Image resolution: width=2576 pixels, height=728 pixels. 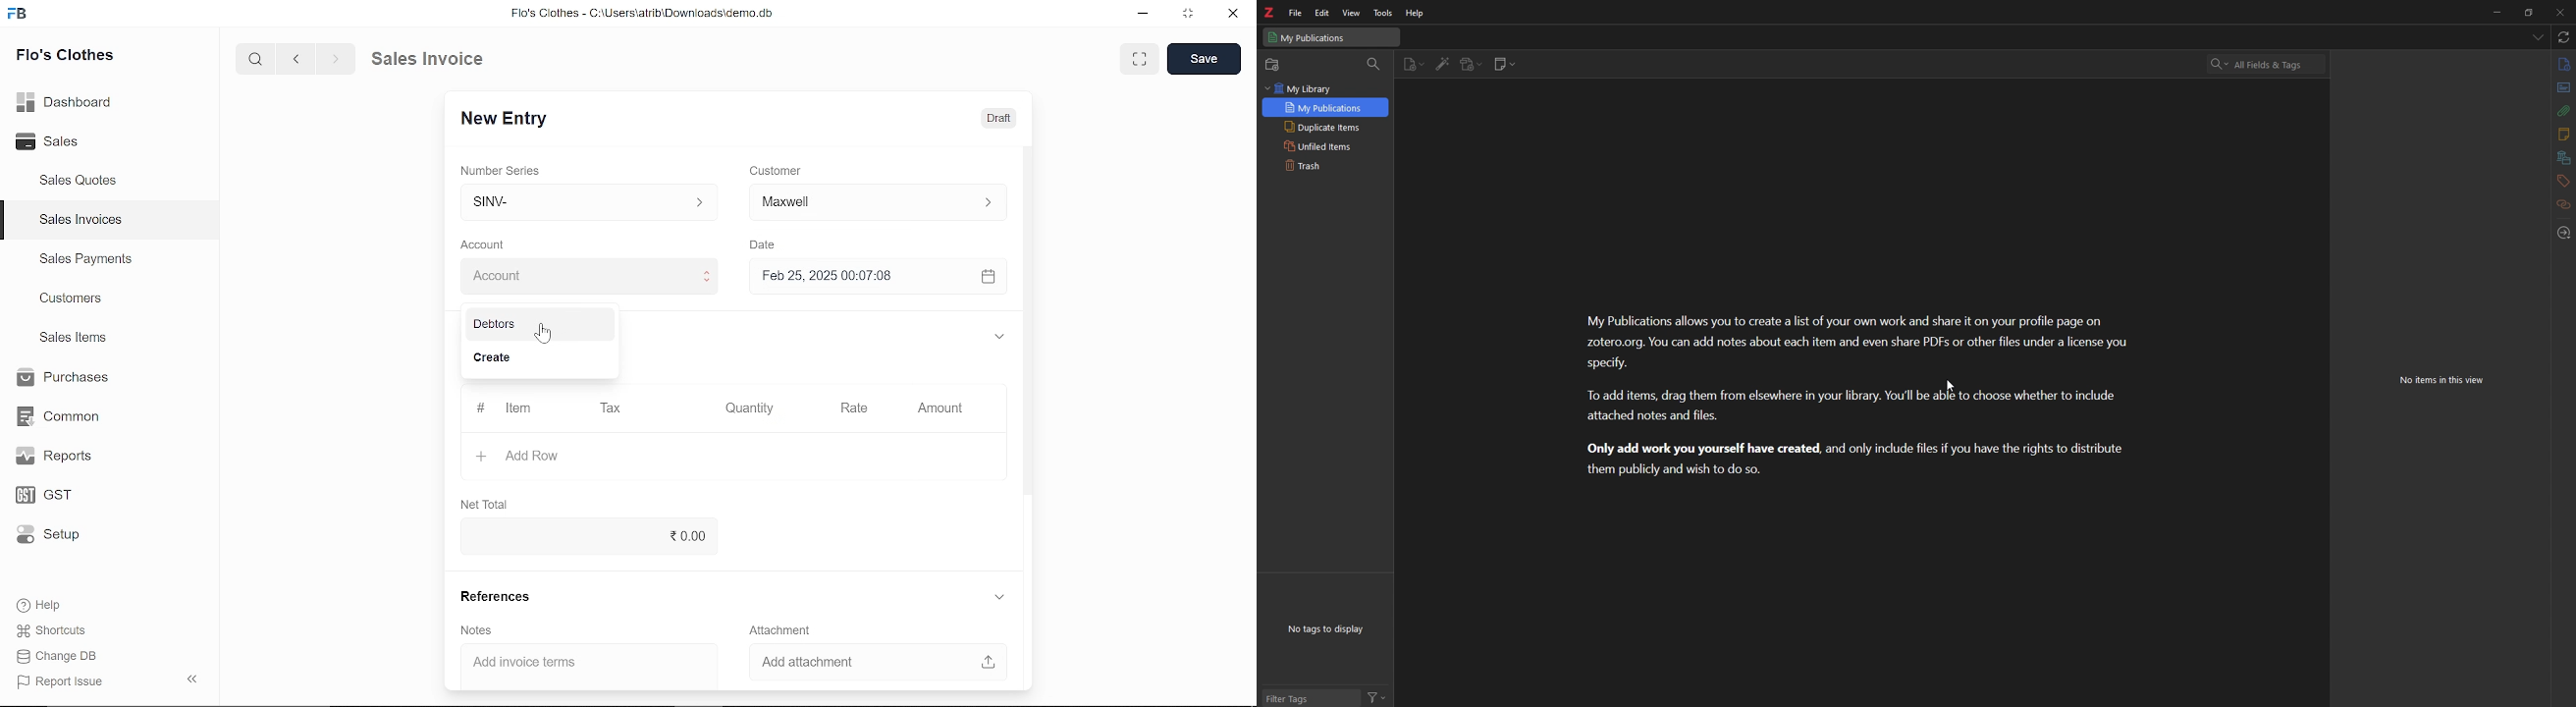 I want to click on Add invoice terms, so click(x=590, y=664).